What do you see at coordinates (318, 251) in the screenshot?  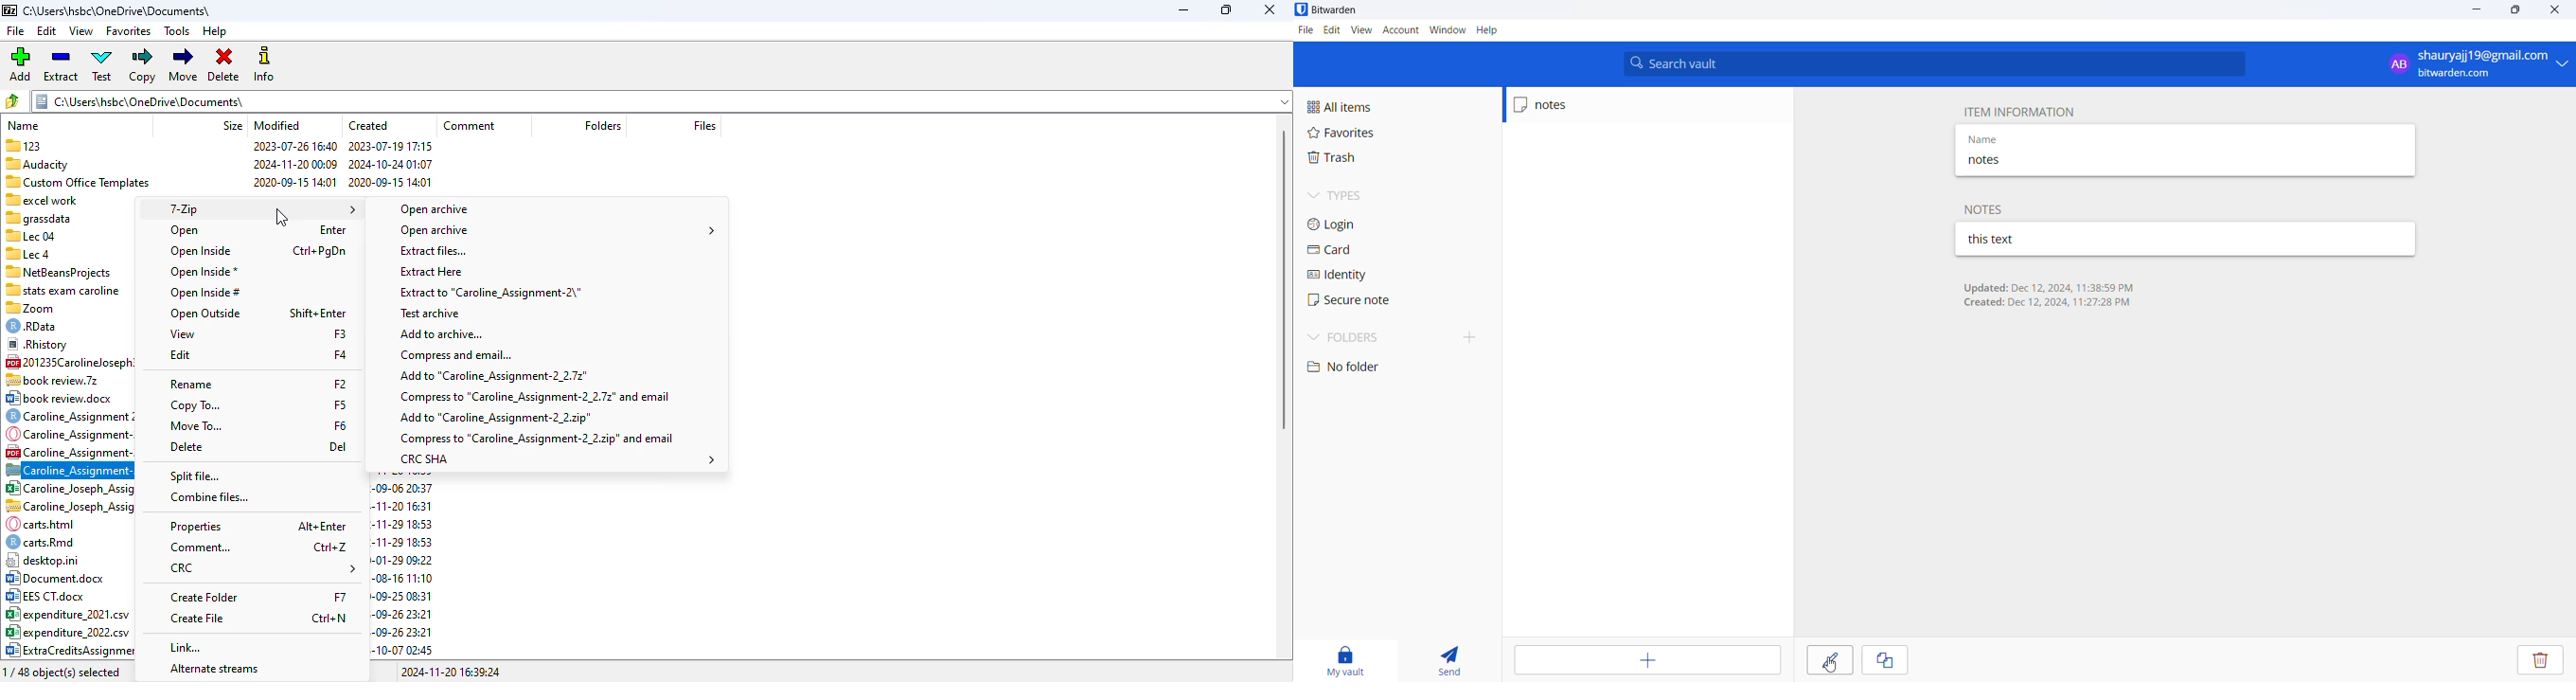 I see `shortcut for open inside` at bounding box center [318, 251].